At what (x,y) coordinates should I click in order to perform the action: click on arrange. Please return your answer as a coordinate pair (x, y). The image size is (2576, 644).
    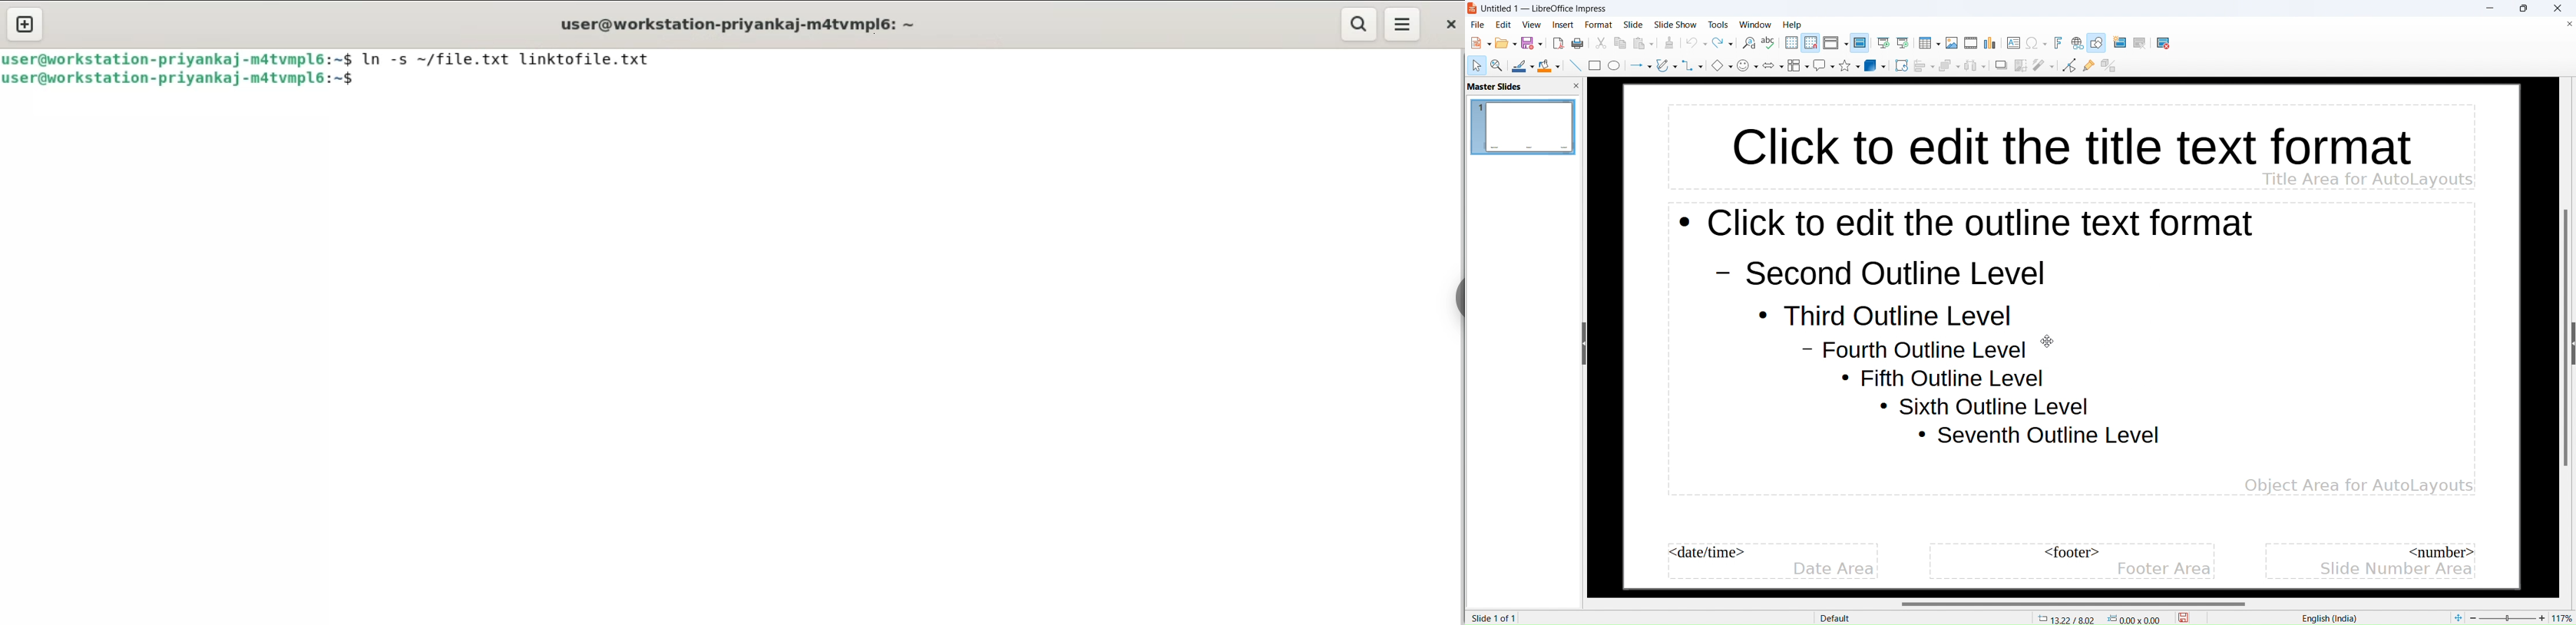
    Looking at the image, I should click on (1949, 66).